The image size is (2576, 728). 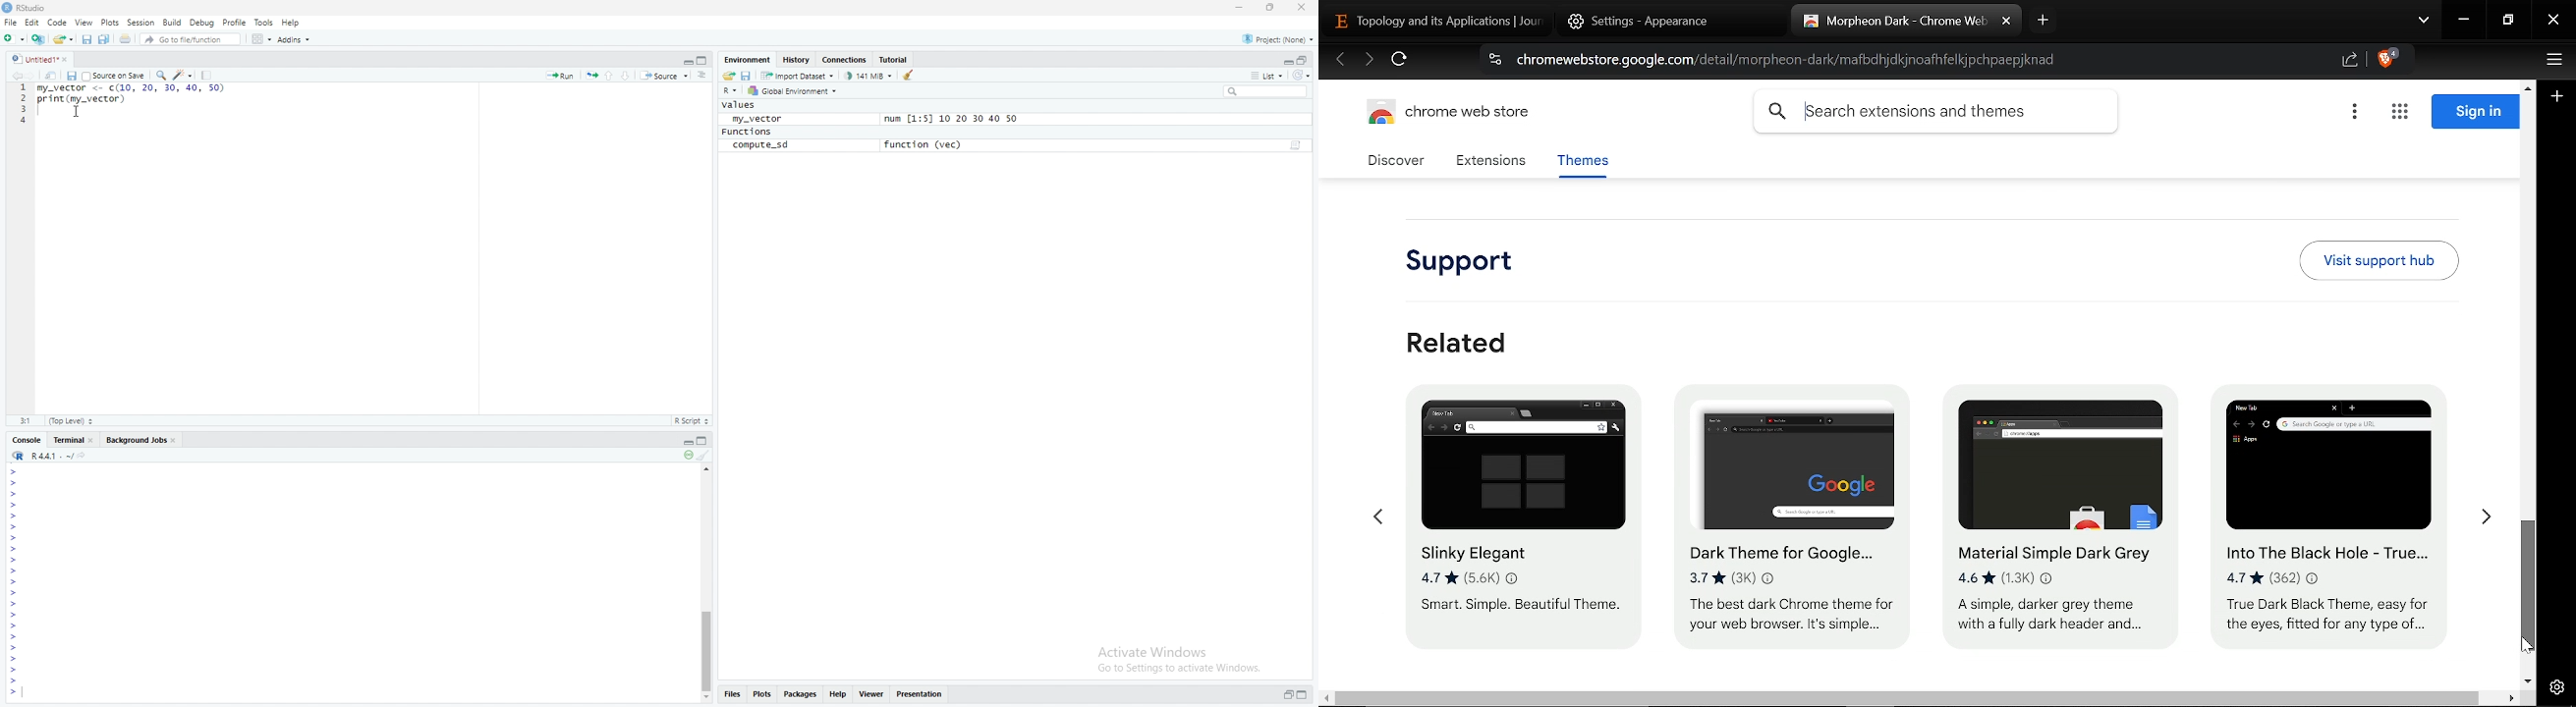 What do you see at coordinates (70, 421) in the screenshot?
I see `(Top Level)` at bounding box center [70, 421].